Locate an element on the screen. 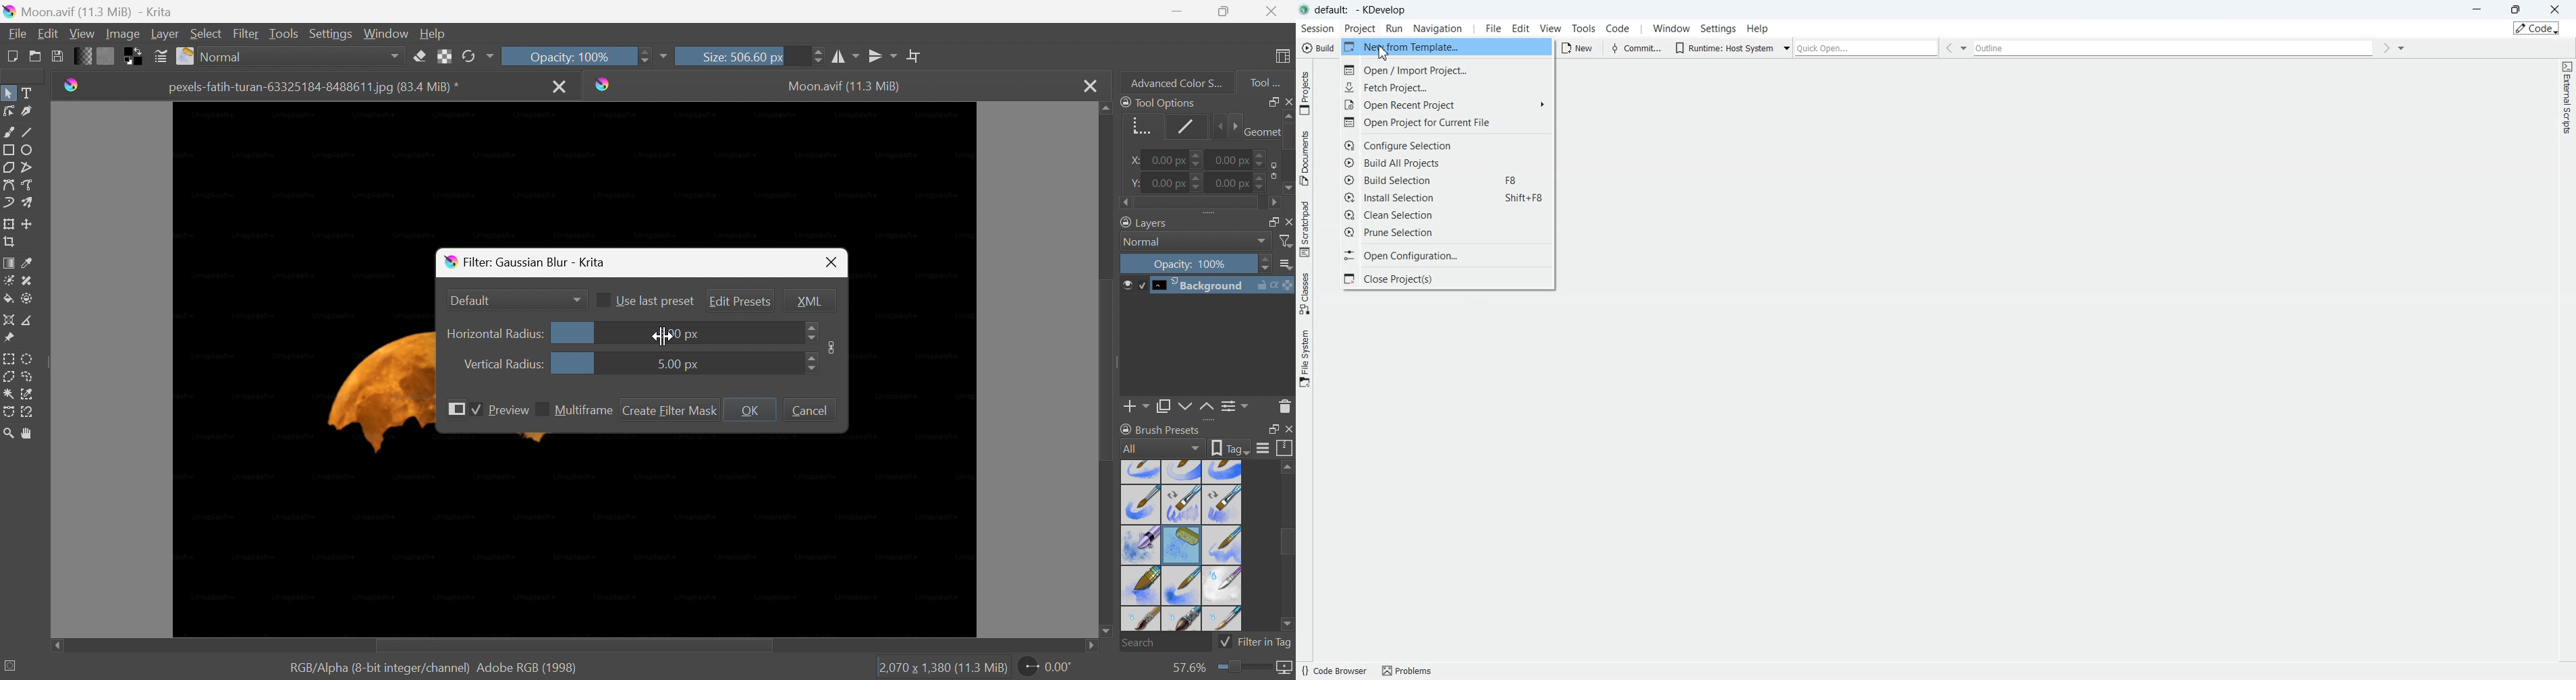 This screenshot has height=700, width=2576. Close is located at coordinates (2555, 9).